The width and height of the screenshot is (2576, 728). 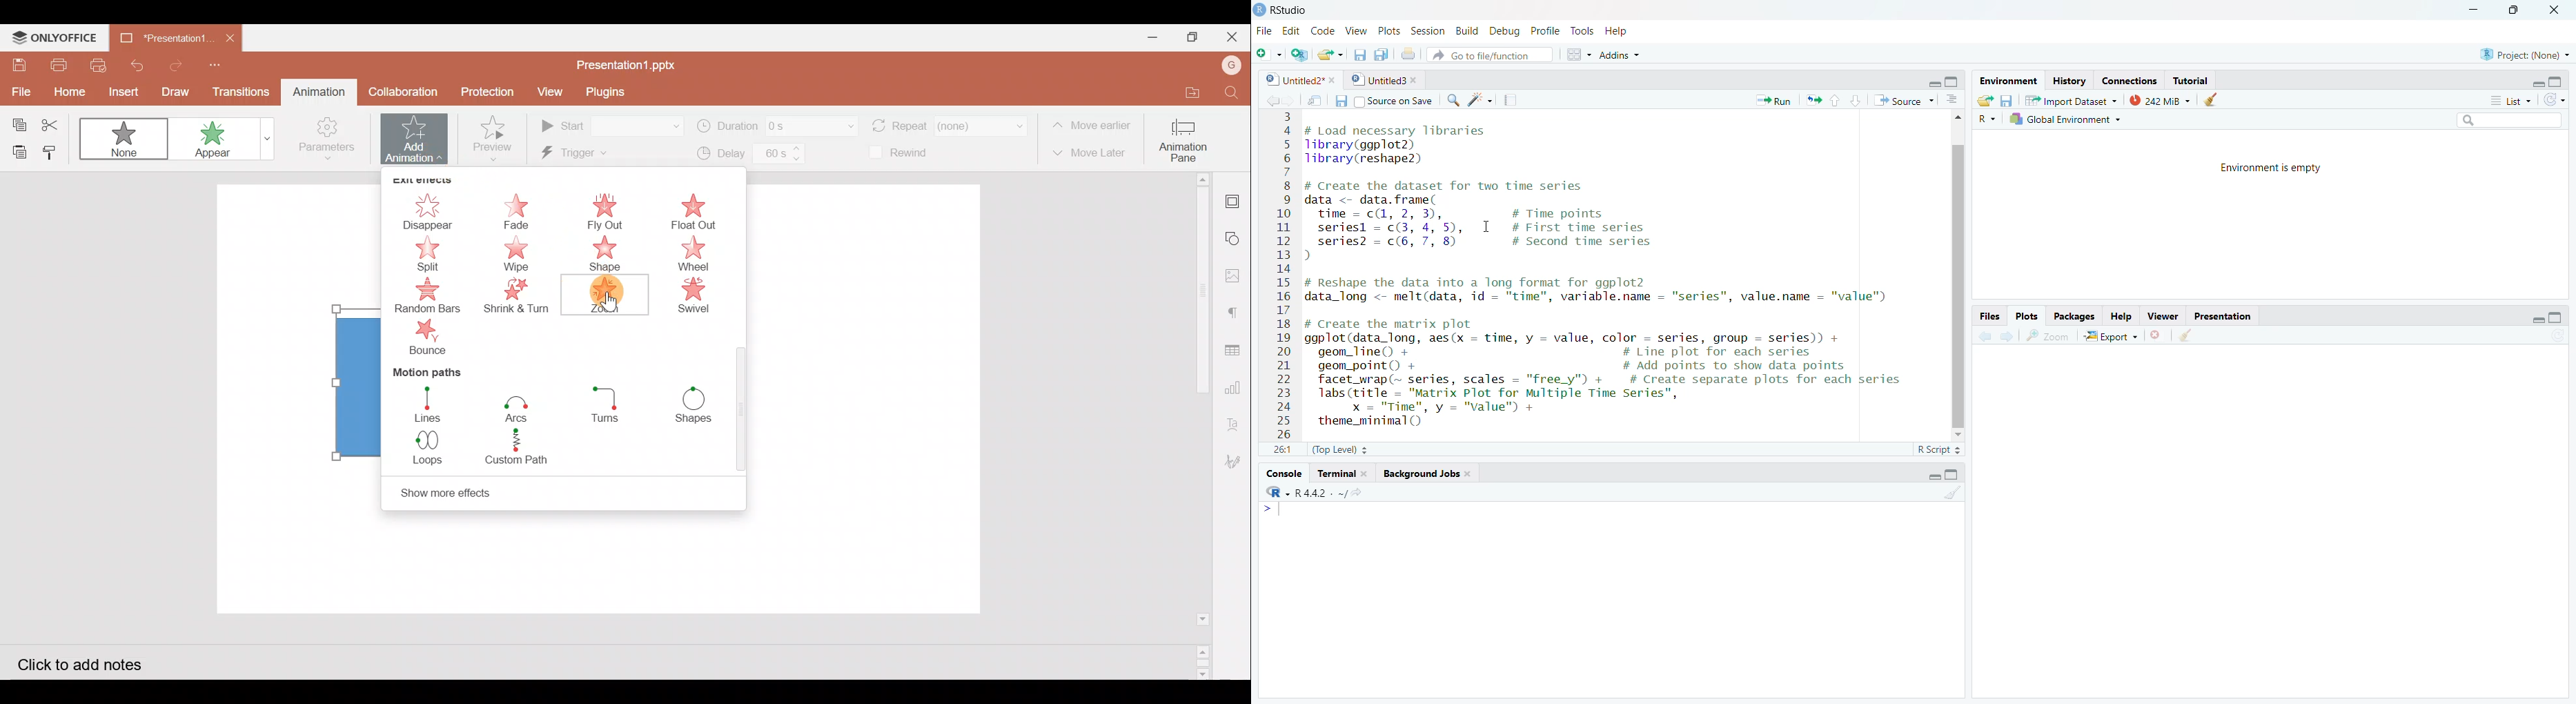 I want to click on Move earlier, so click(x=1094, y=126).